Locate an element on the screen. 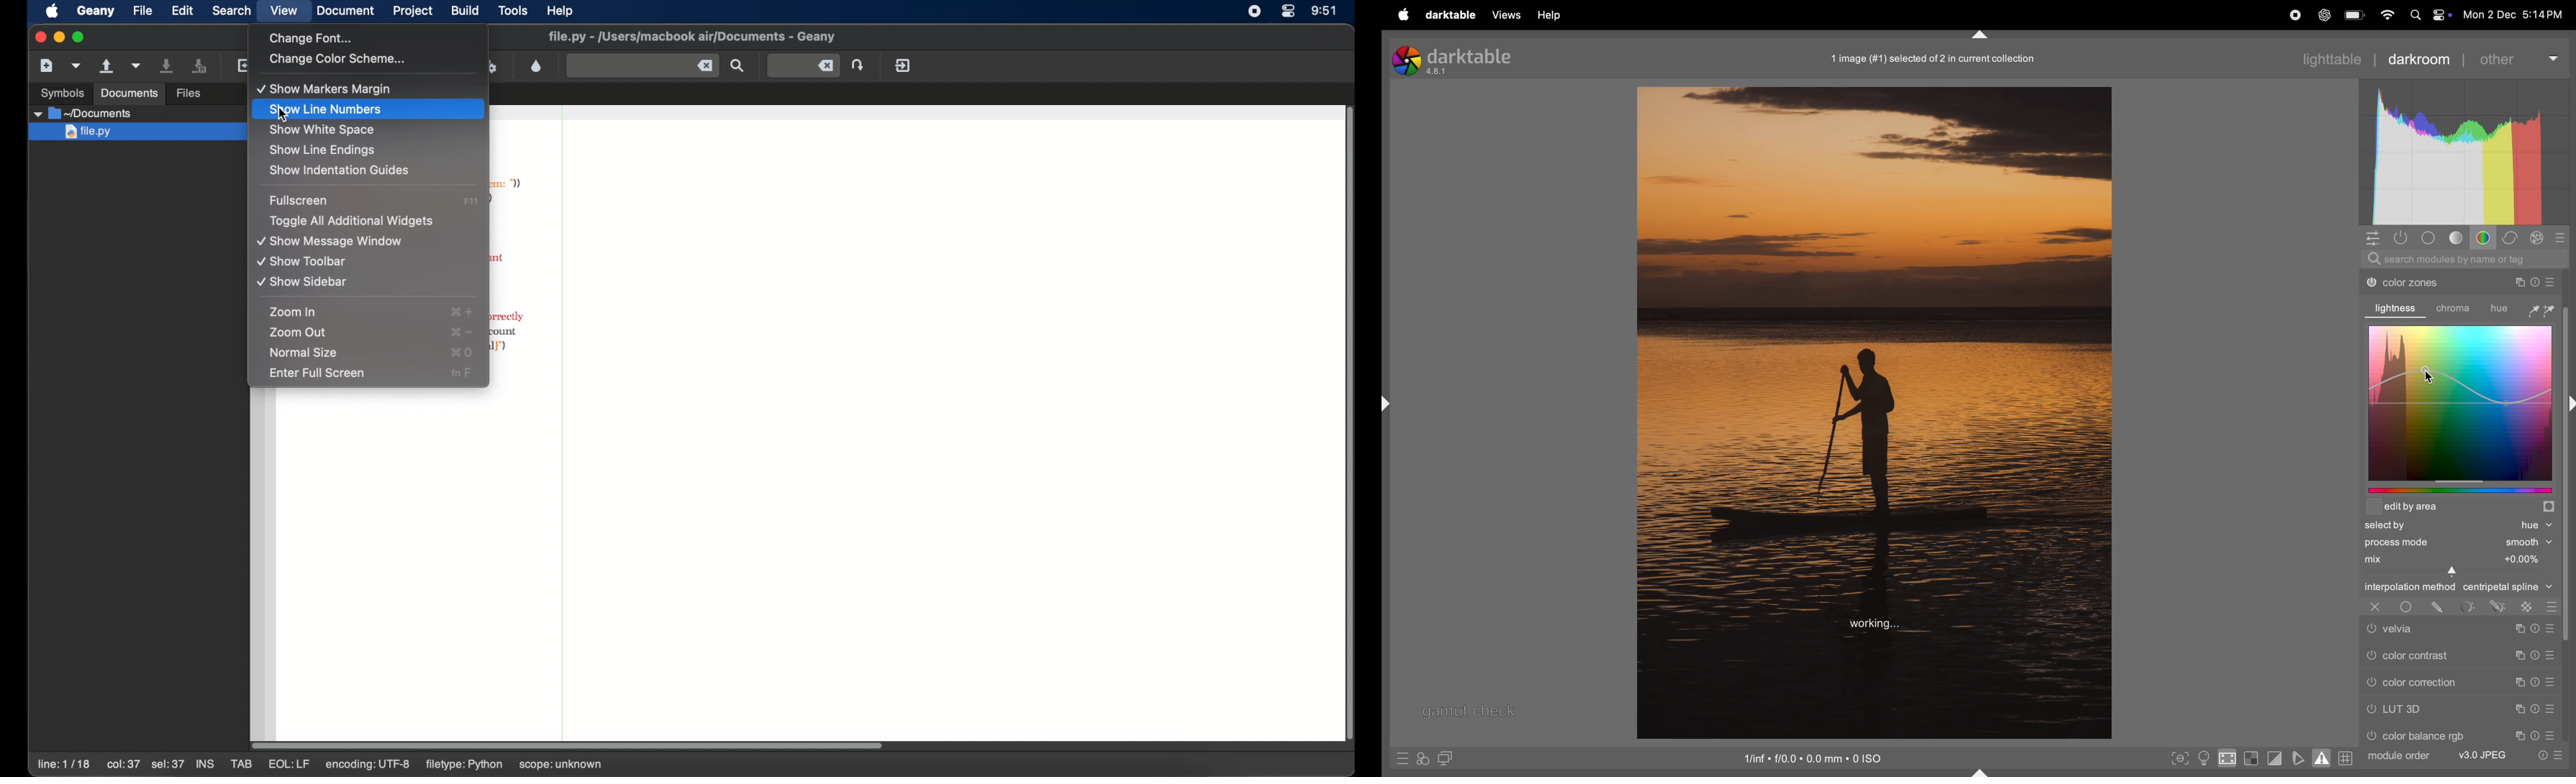 Image resolution: width=2576 pixels, height=784 pixels. lightable is located at coordinates (2325, 59).